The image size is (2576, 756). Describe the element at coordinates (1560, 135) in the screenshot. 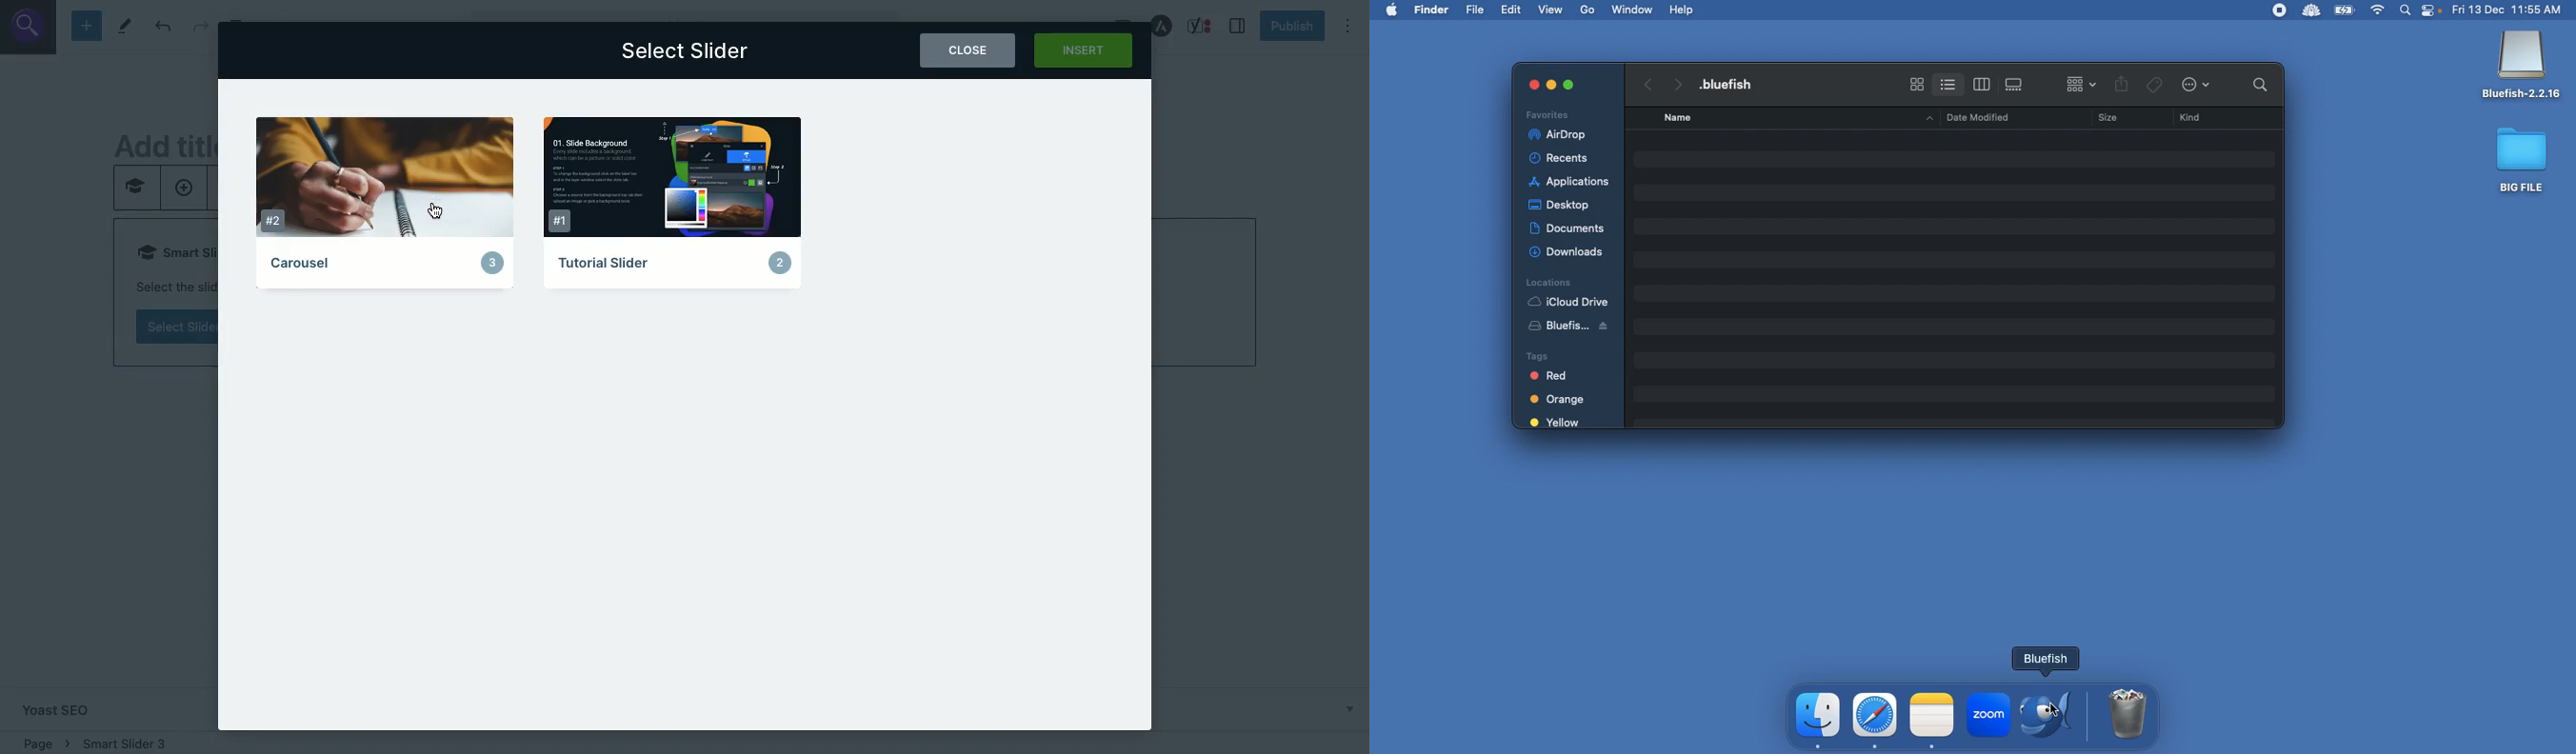

I see `airdrop` at that location.